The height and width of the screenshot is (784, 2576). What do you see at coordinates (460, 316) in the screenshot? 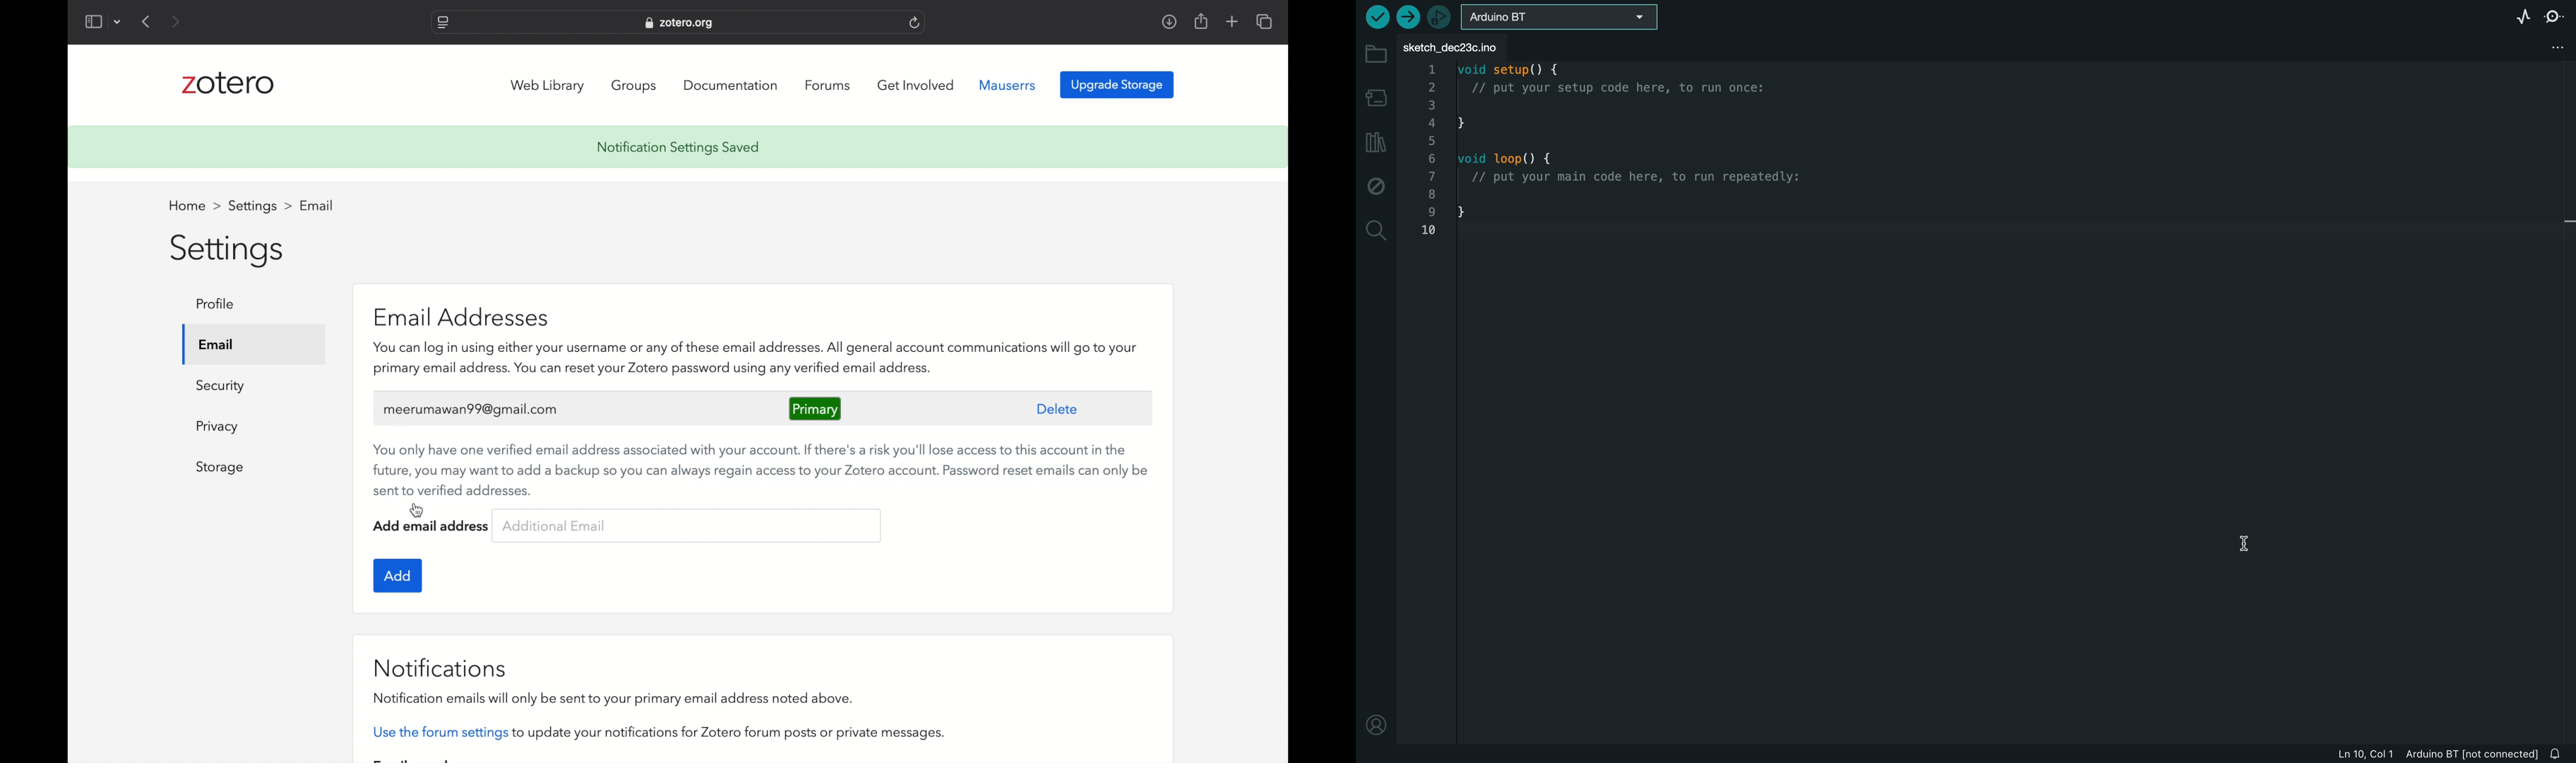
I see `email addresses` at bounding box center [460, 316].